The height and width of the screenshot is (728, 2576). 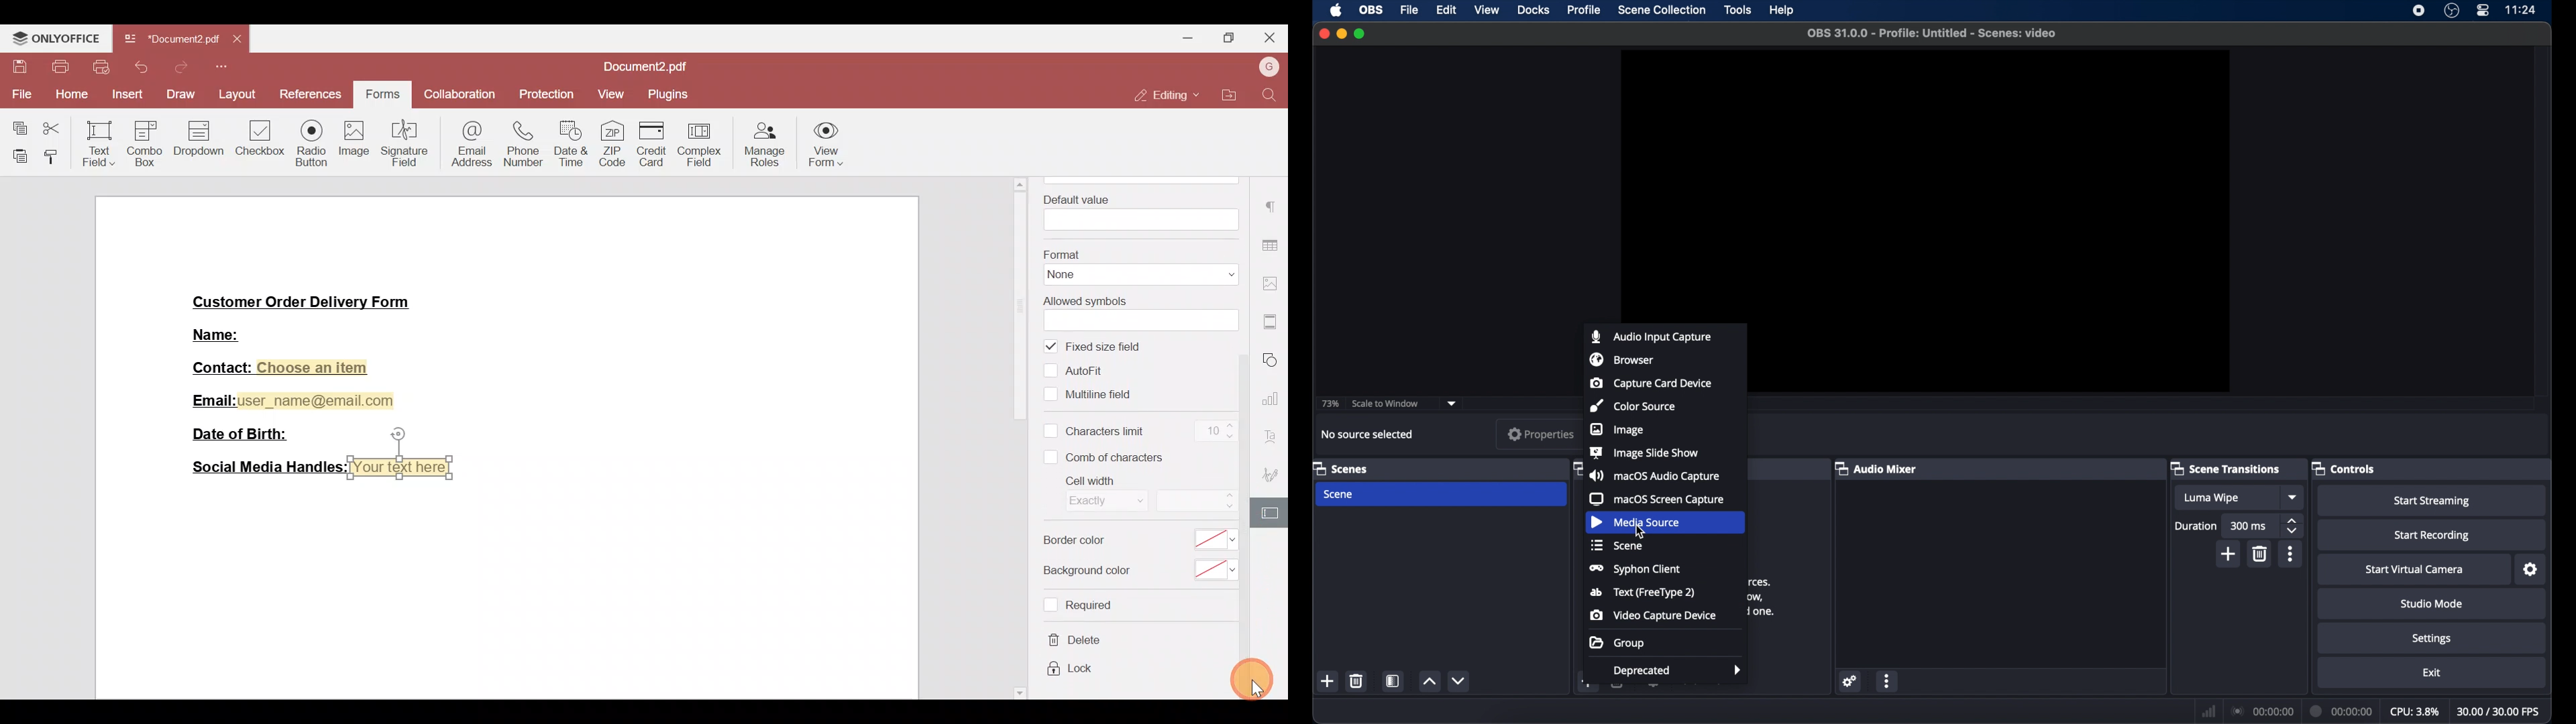 What do you see at coordinates (1136, 311) in the screenshot?
I see `Allowed symbols` at bounding box center [1136, 311].